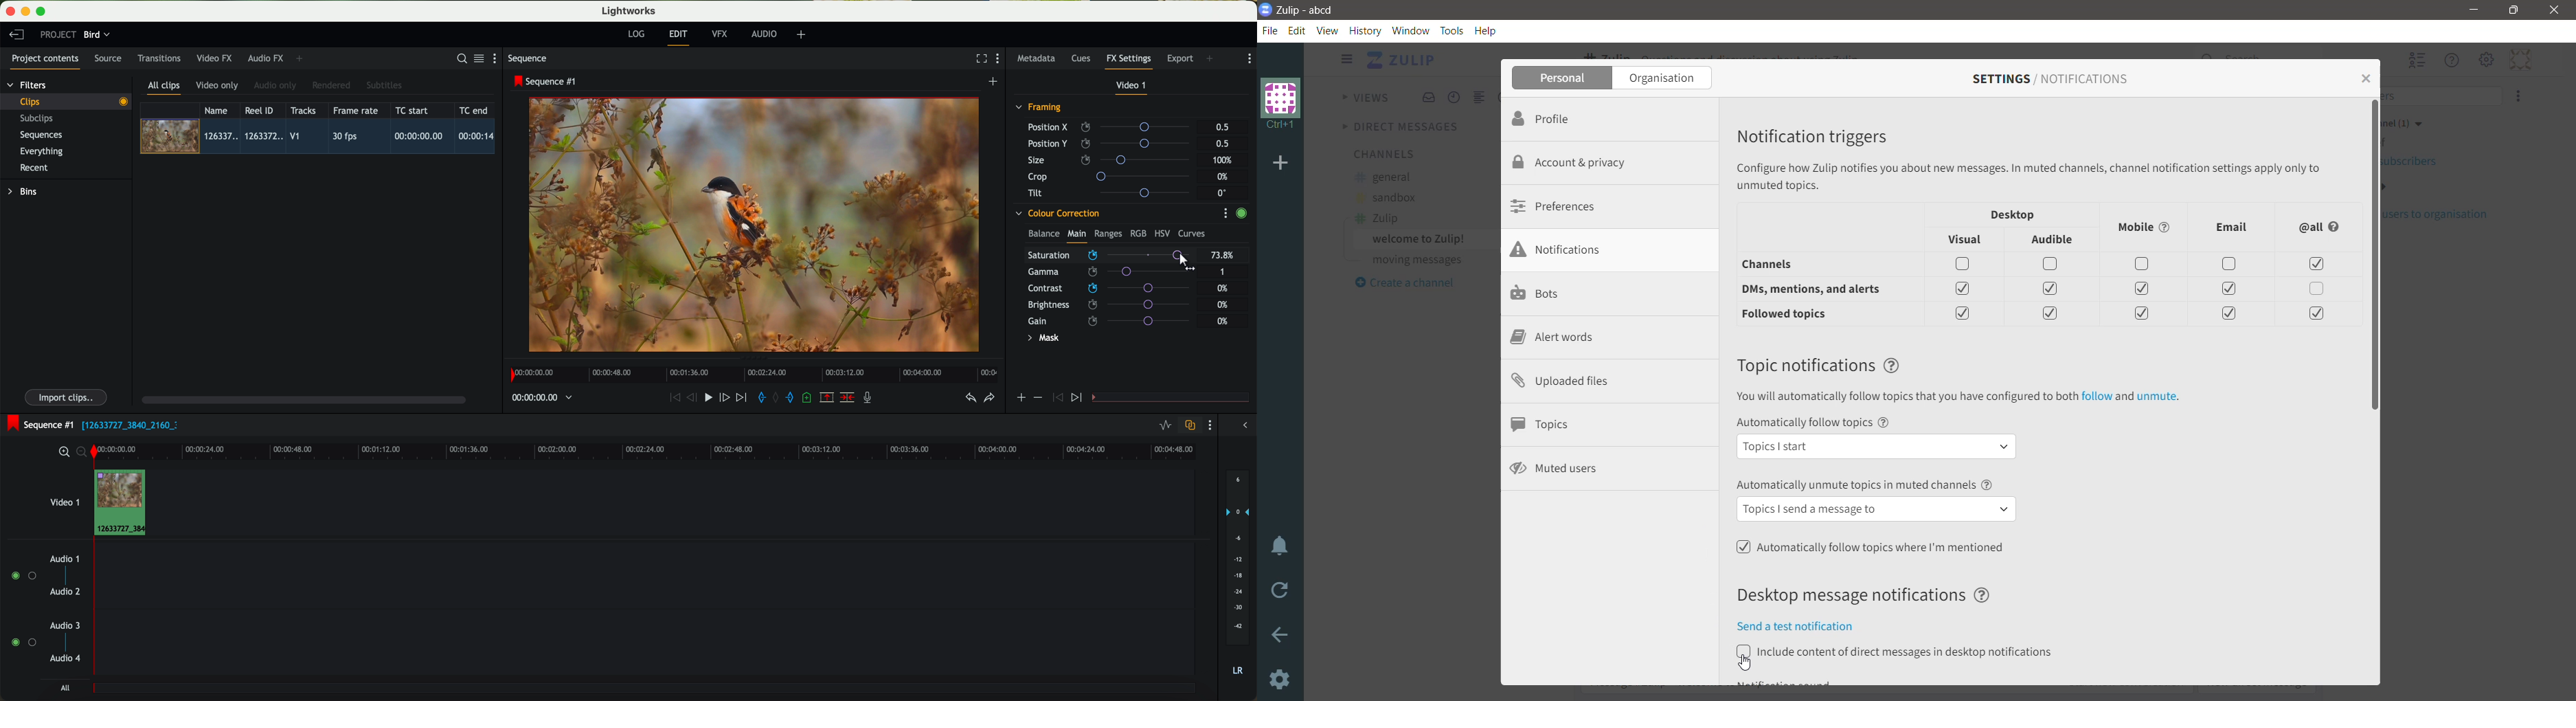 This screenshot has width=2576, height=728. What do you see at coordinates (2229, 314) in the screenshot?
I see `check box` at bounding box center [2229, 314].